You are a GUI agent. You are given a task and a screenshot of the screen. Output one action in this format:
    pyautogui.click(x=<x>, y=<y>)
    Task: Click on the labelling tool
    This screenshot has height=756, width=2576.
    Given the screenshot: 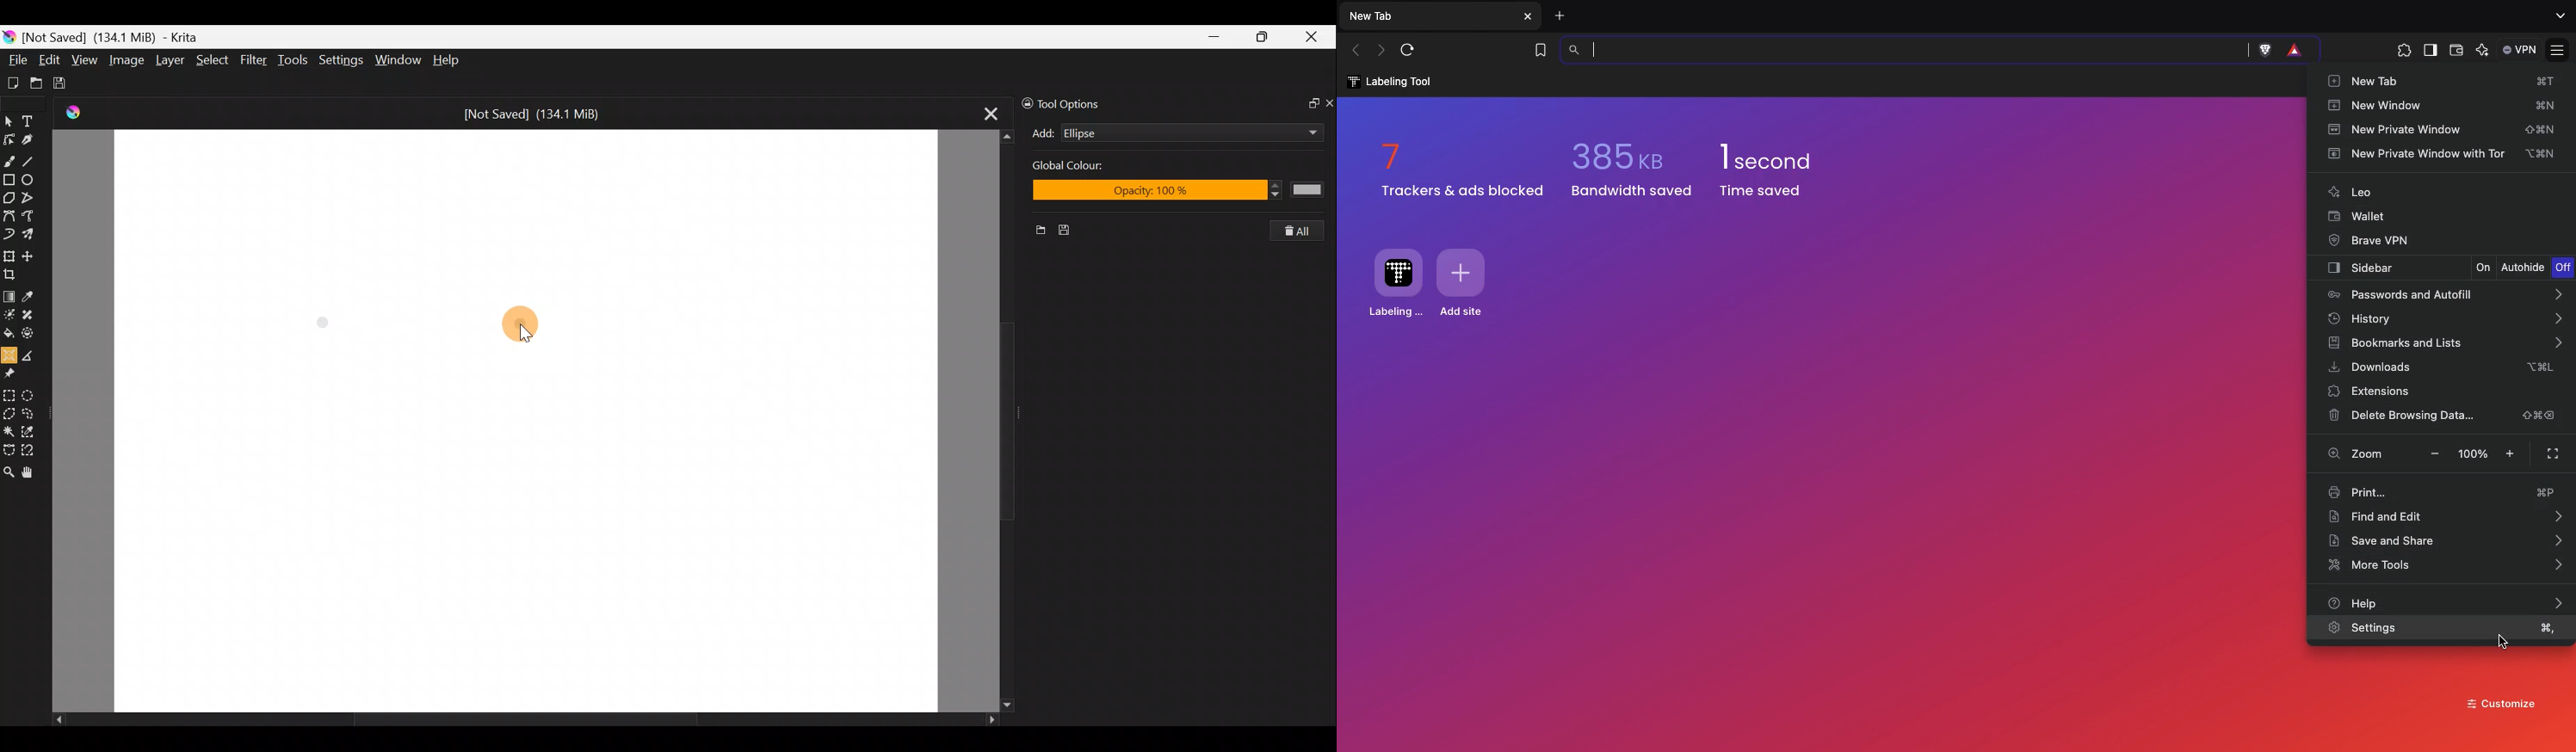 What is the action you would take?
    pyautogui.click(x=1387, y=81)
    